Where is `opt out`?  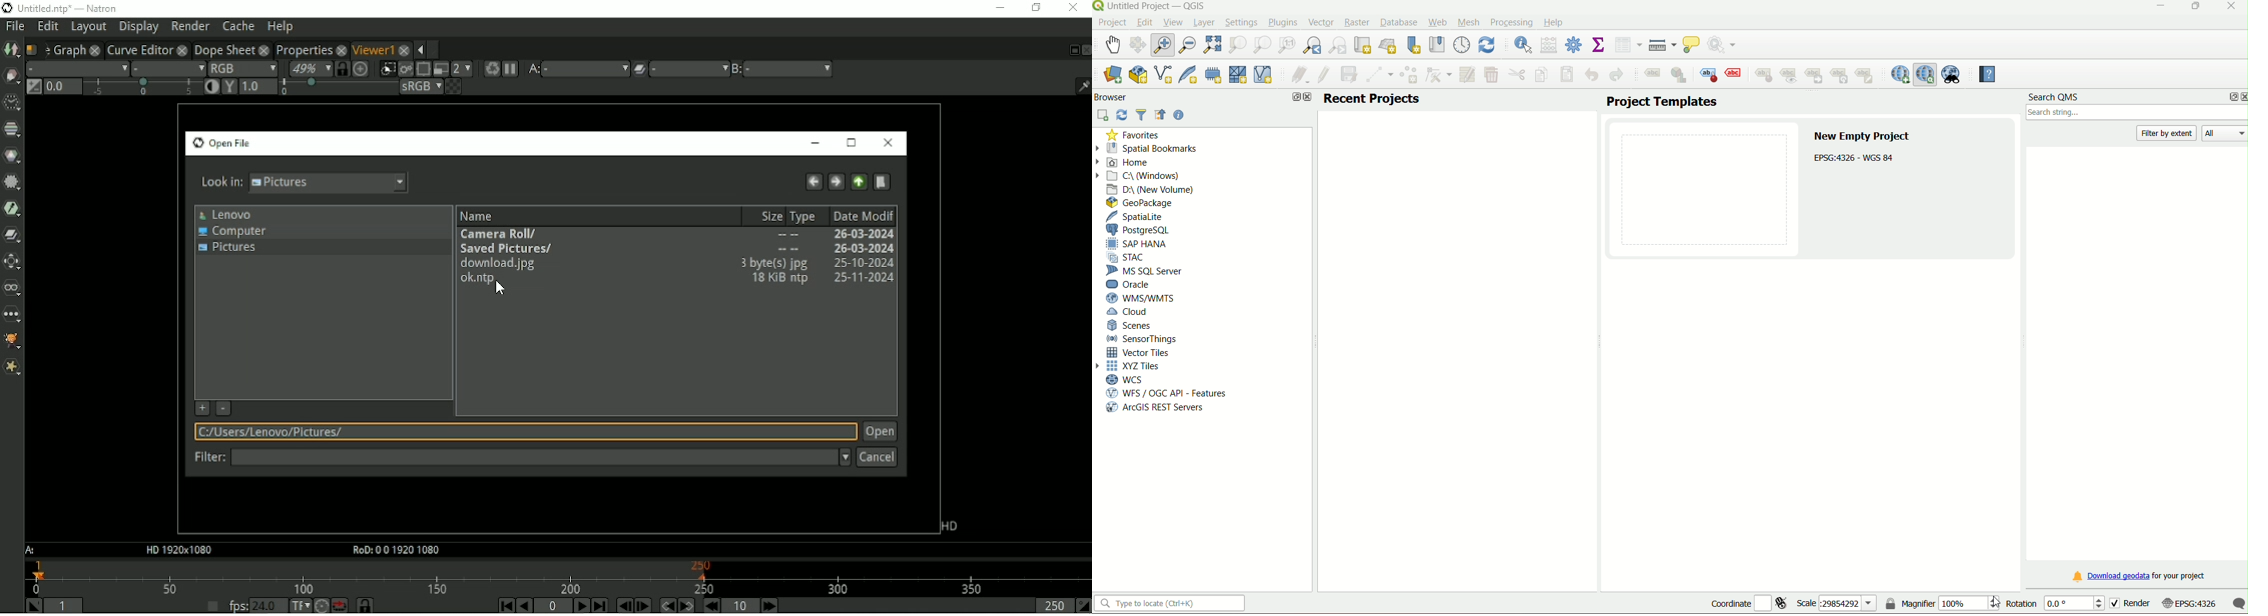
opt out is located at coordinates (1293, 97).